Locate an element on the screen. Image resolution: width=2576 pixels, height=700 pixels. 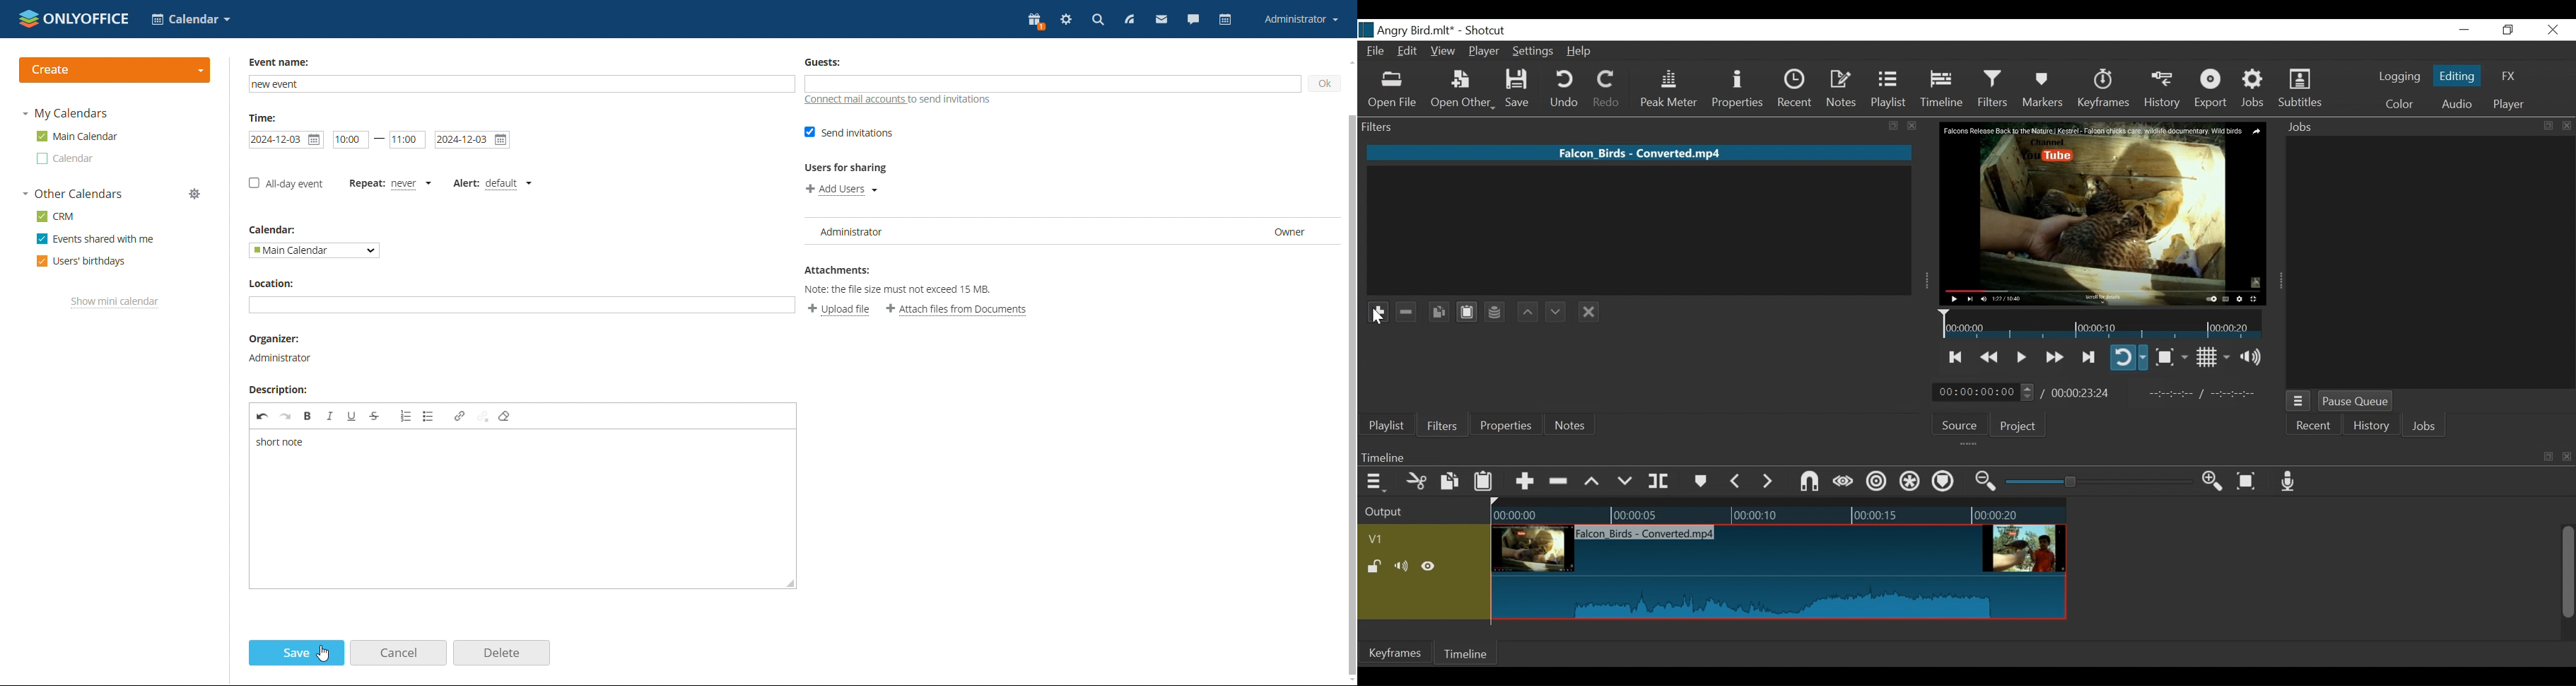
Show volume control is located at coordinates (2256, 357).